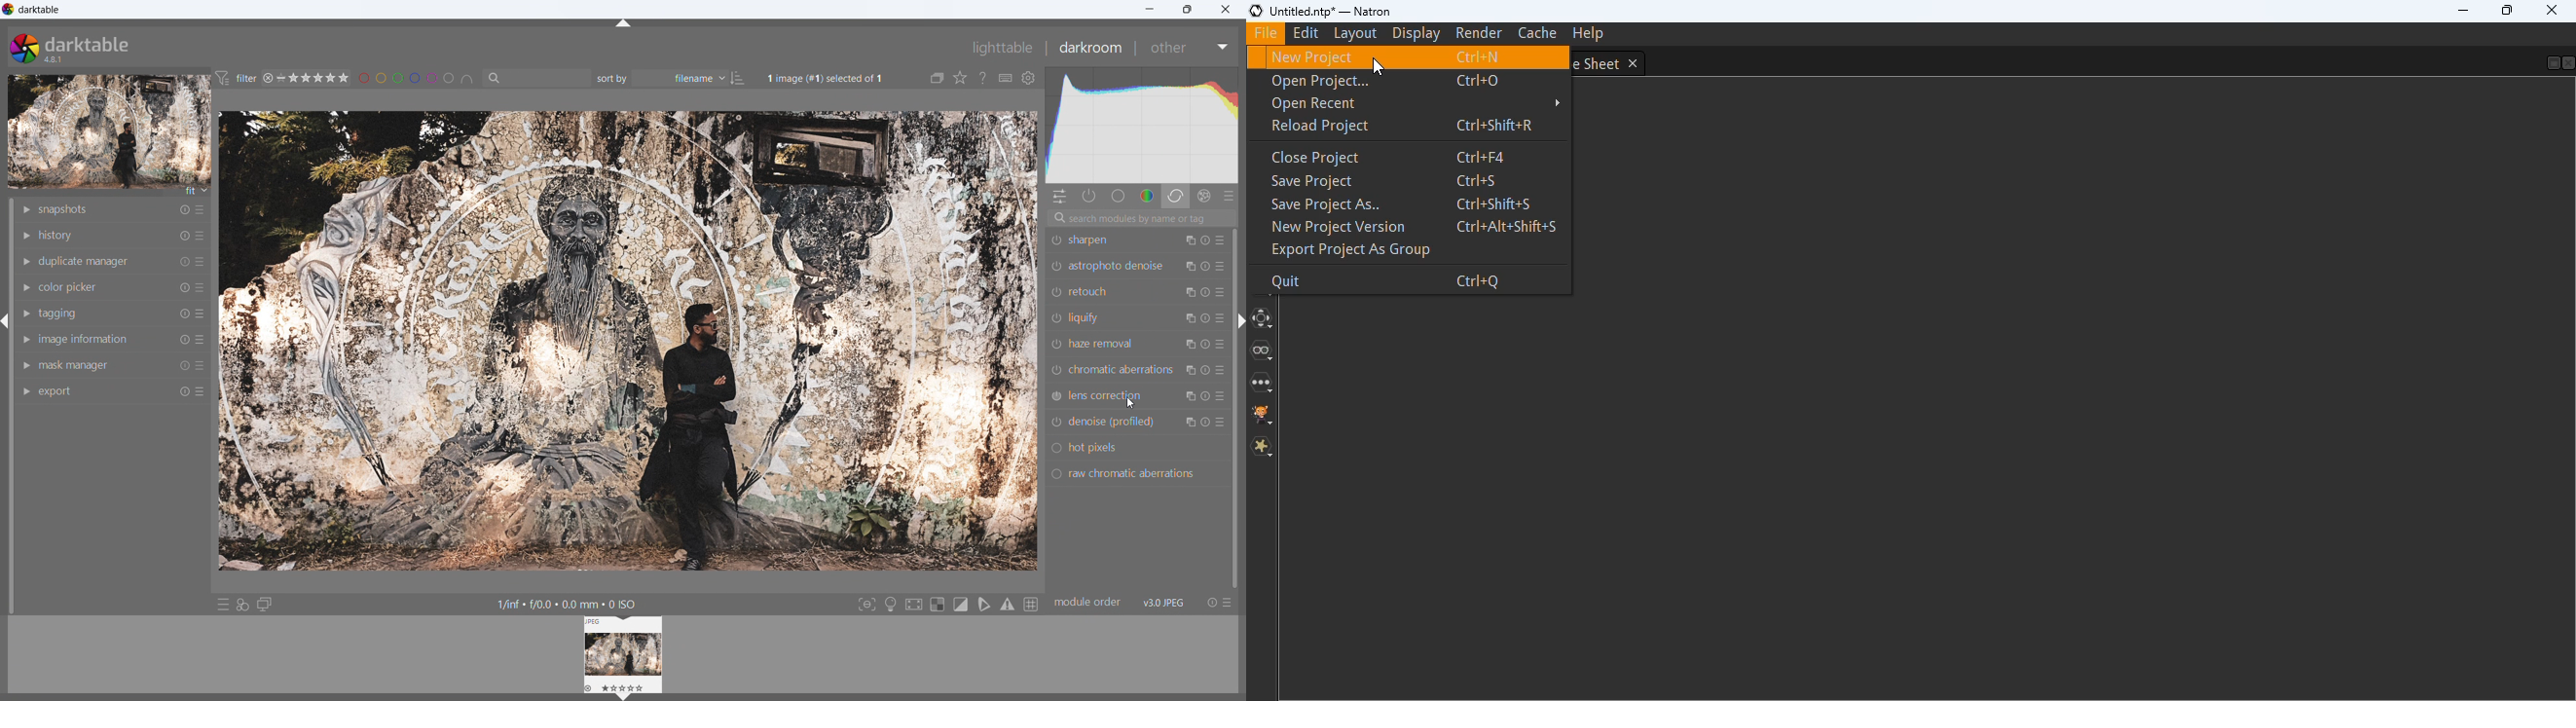  What do you see at coordinates (1190, 47) in the screenshot?
I see `other` at bounding box center [1190, 47].